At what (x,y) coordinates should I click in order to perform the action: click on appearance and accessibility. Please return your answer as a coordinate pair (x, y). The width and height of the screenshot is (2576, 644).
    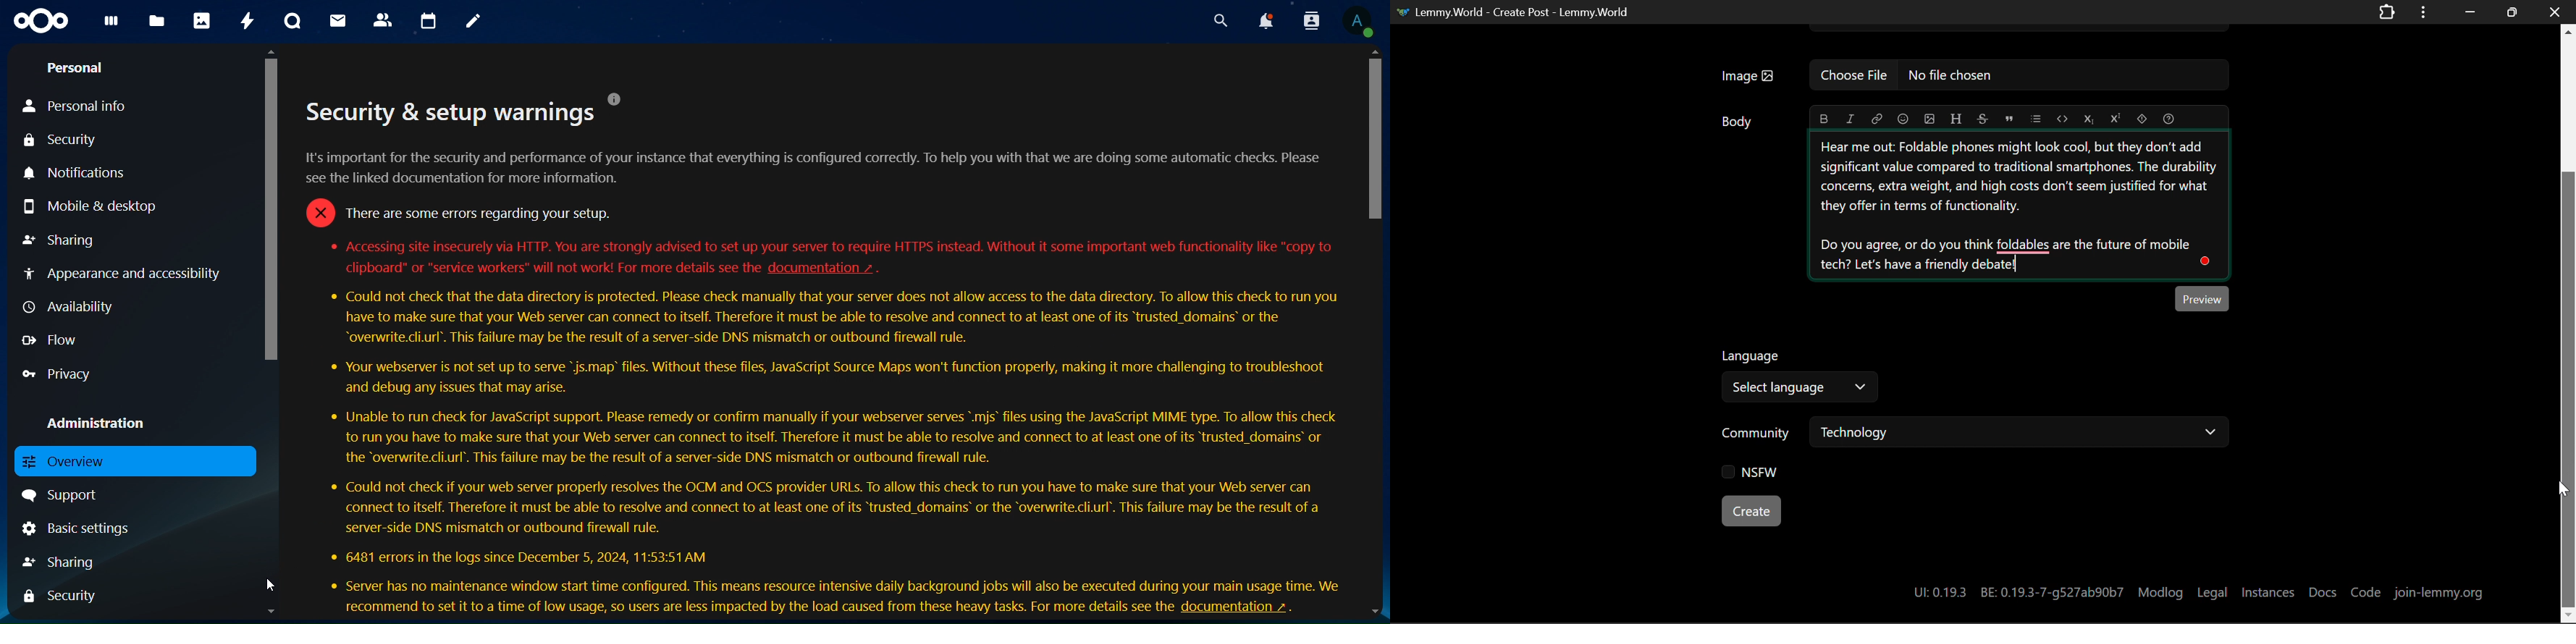
    Looking at the image, I should click on (122, 272).